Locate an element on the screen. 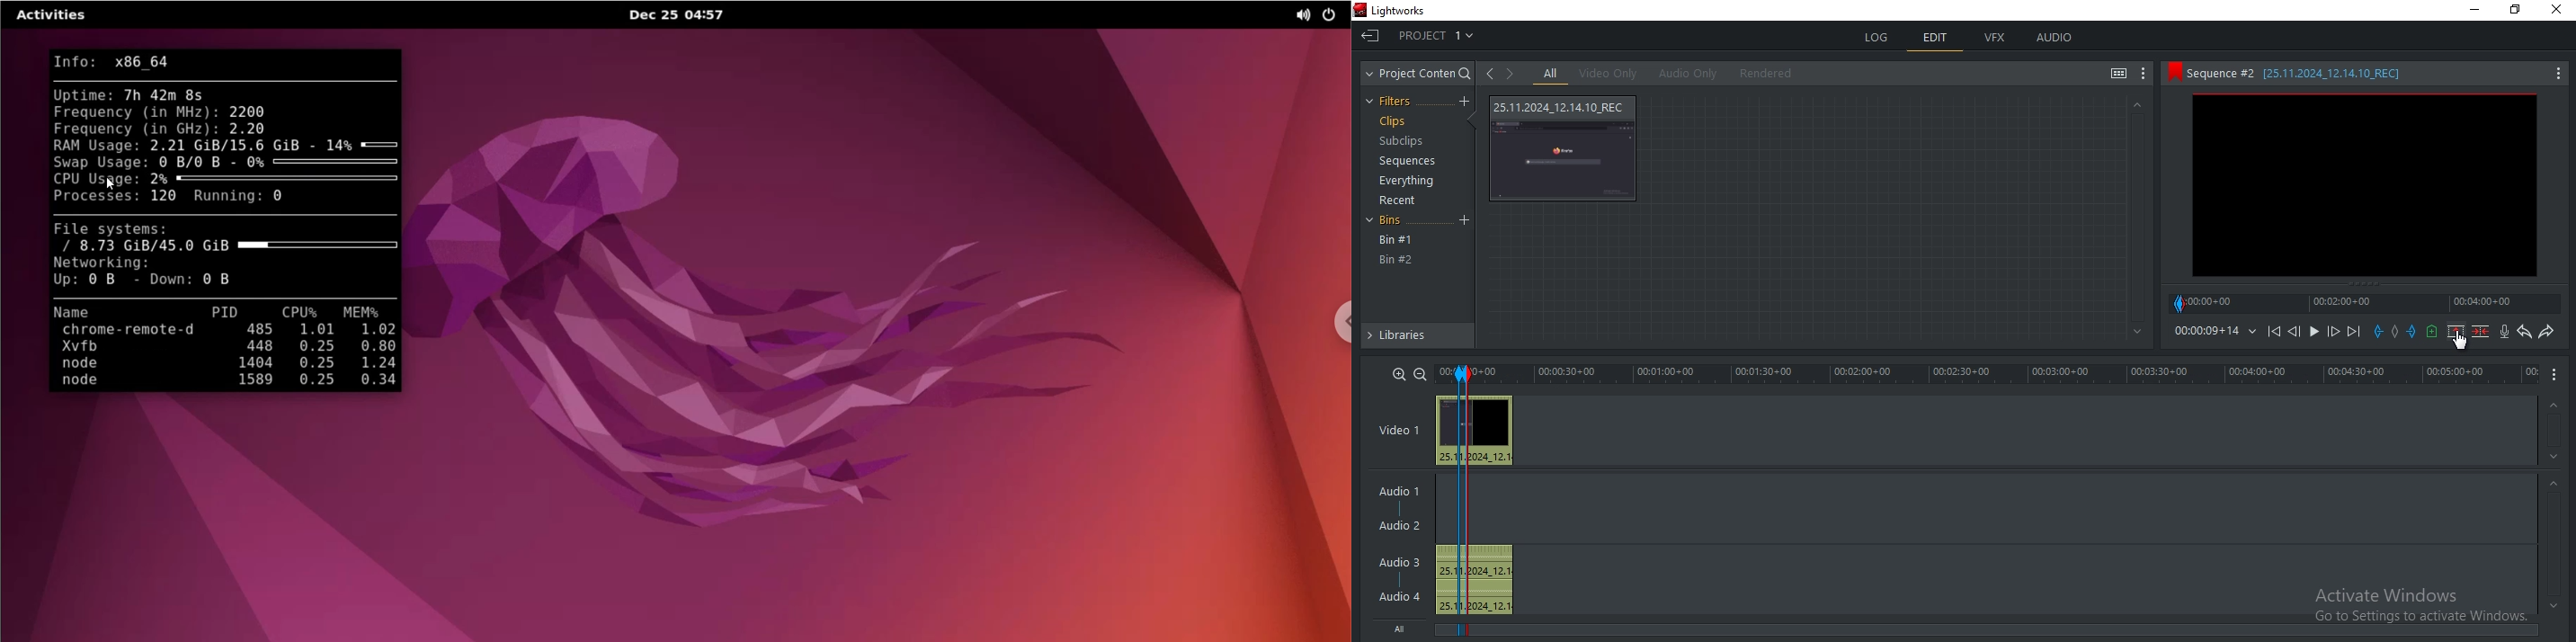 Image resolution: width=2576 pixels, height=644 pixels. edit is located at coordinates (1935, 39).